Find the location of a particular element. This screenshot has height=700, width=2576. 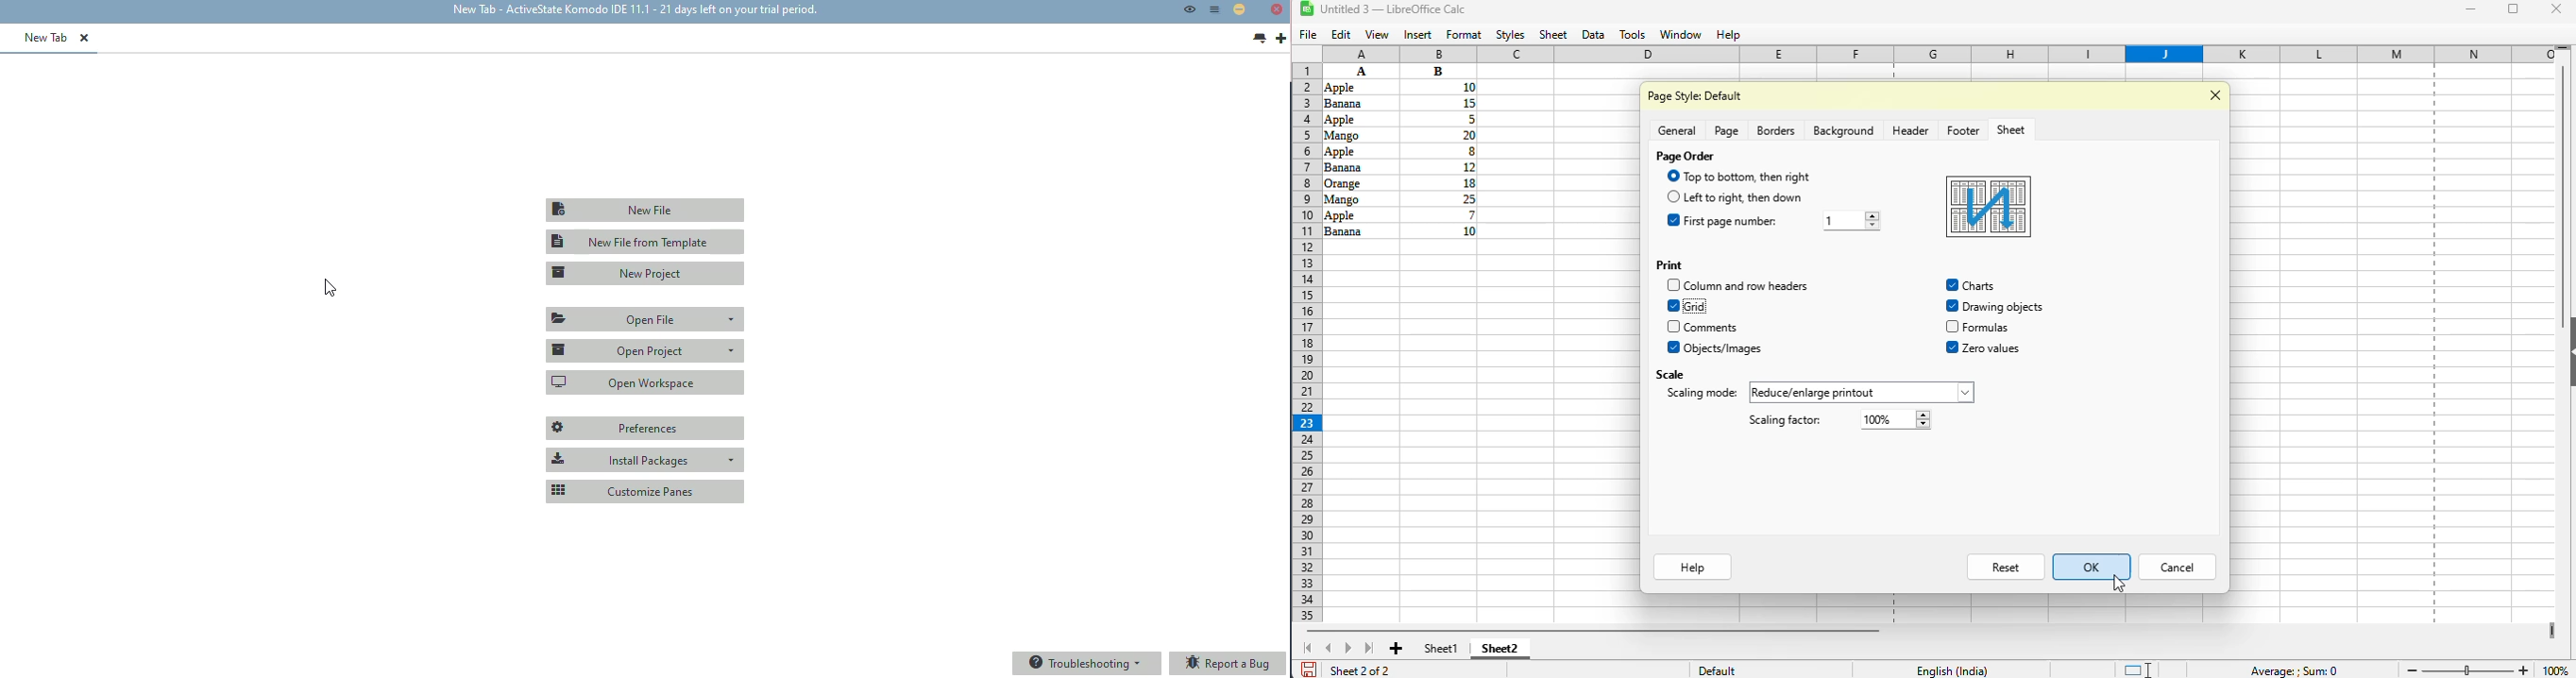

 is located at coordinates (1671, 176).